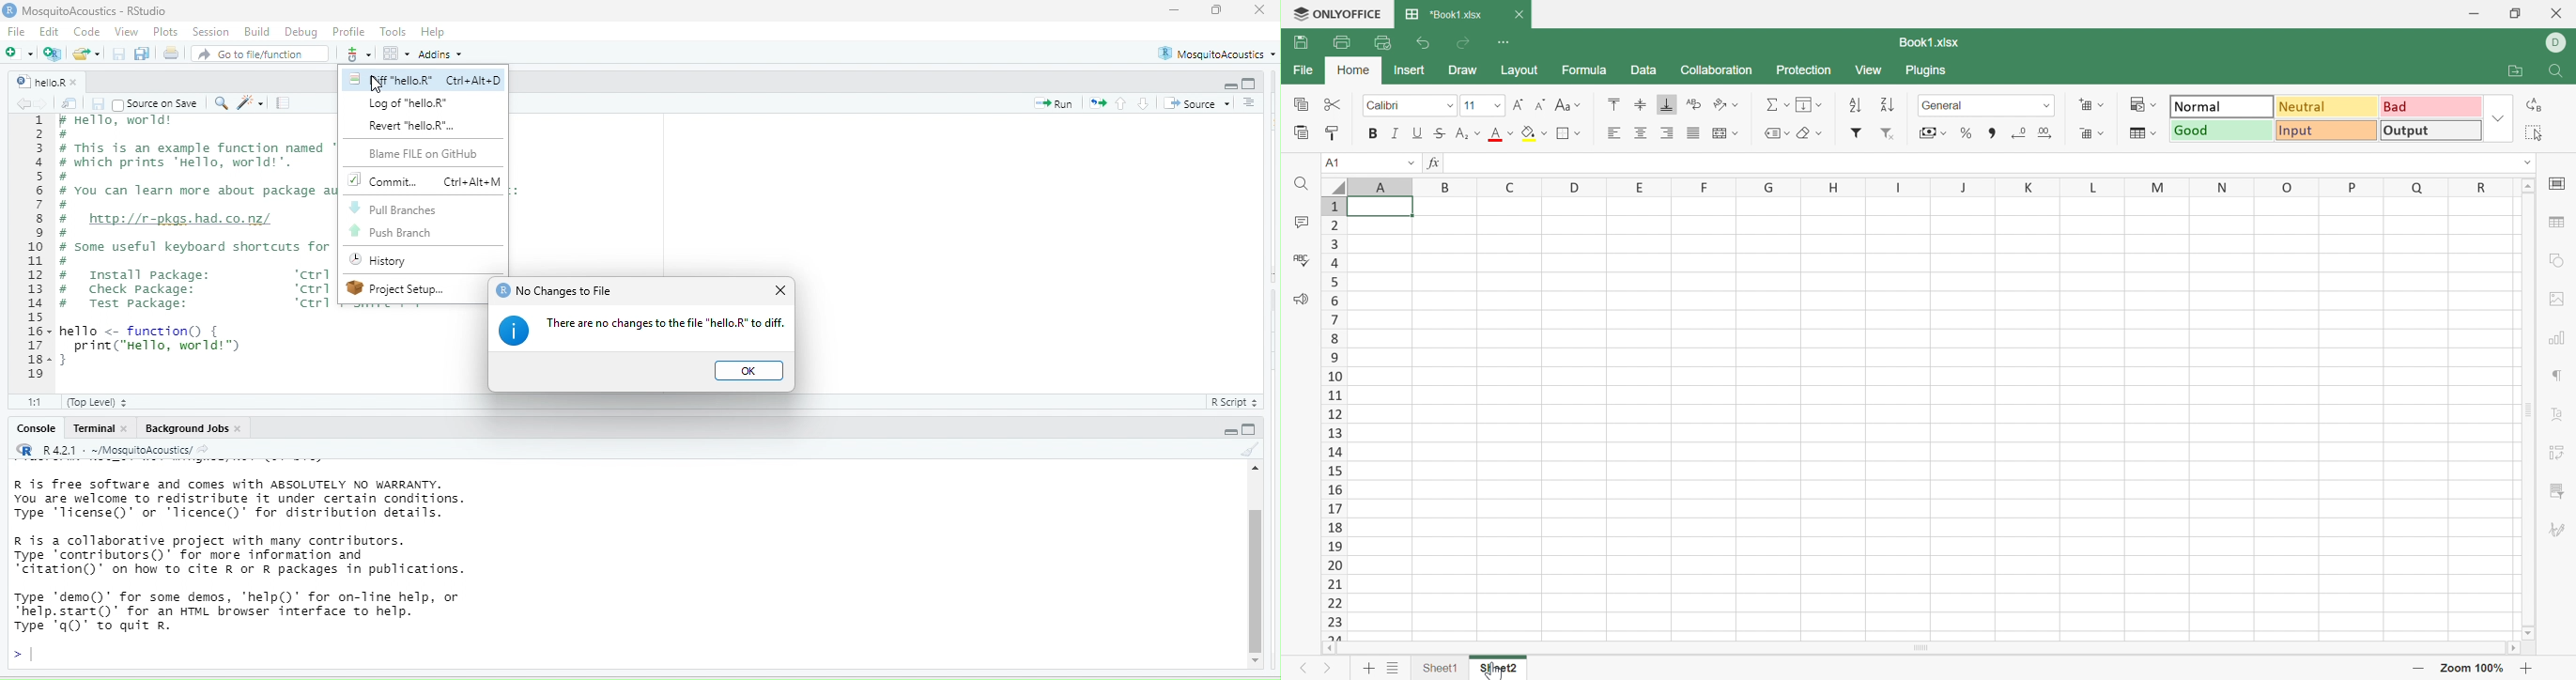 This screenshot has height=700, width=2576. I want to click on here are no changes to the file "hello" to dff, so click(663, 326).